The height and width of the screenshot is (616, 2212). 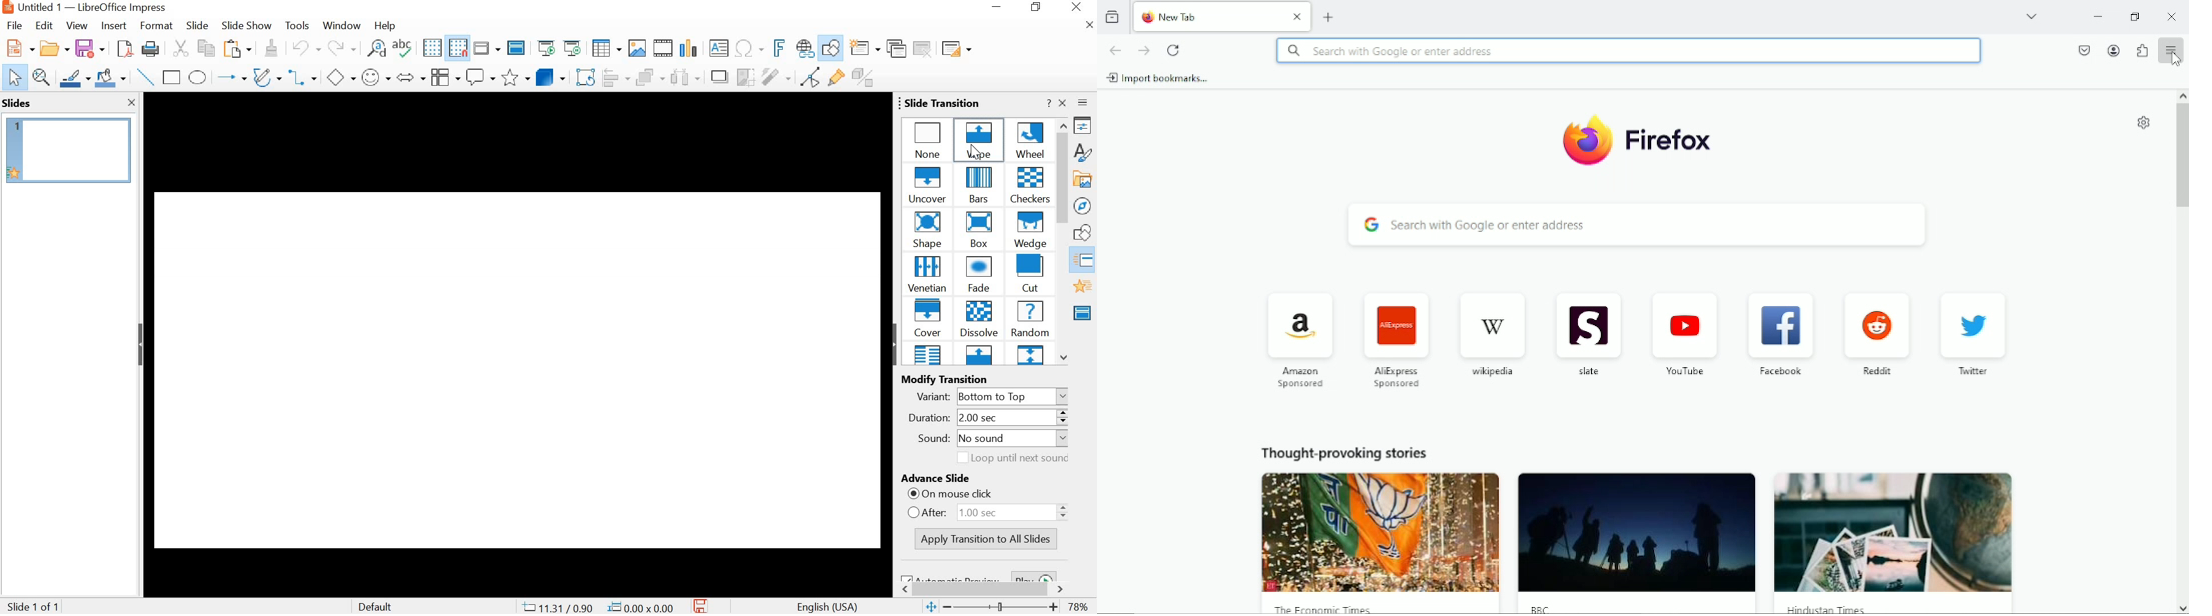 I want to click on Insert special characters, so click(x=751, y=48).